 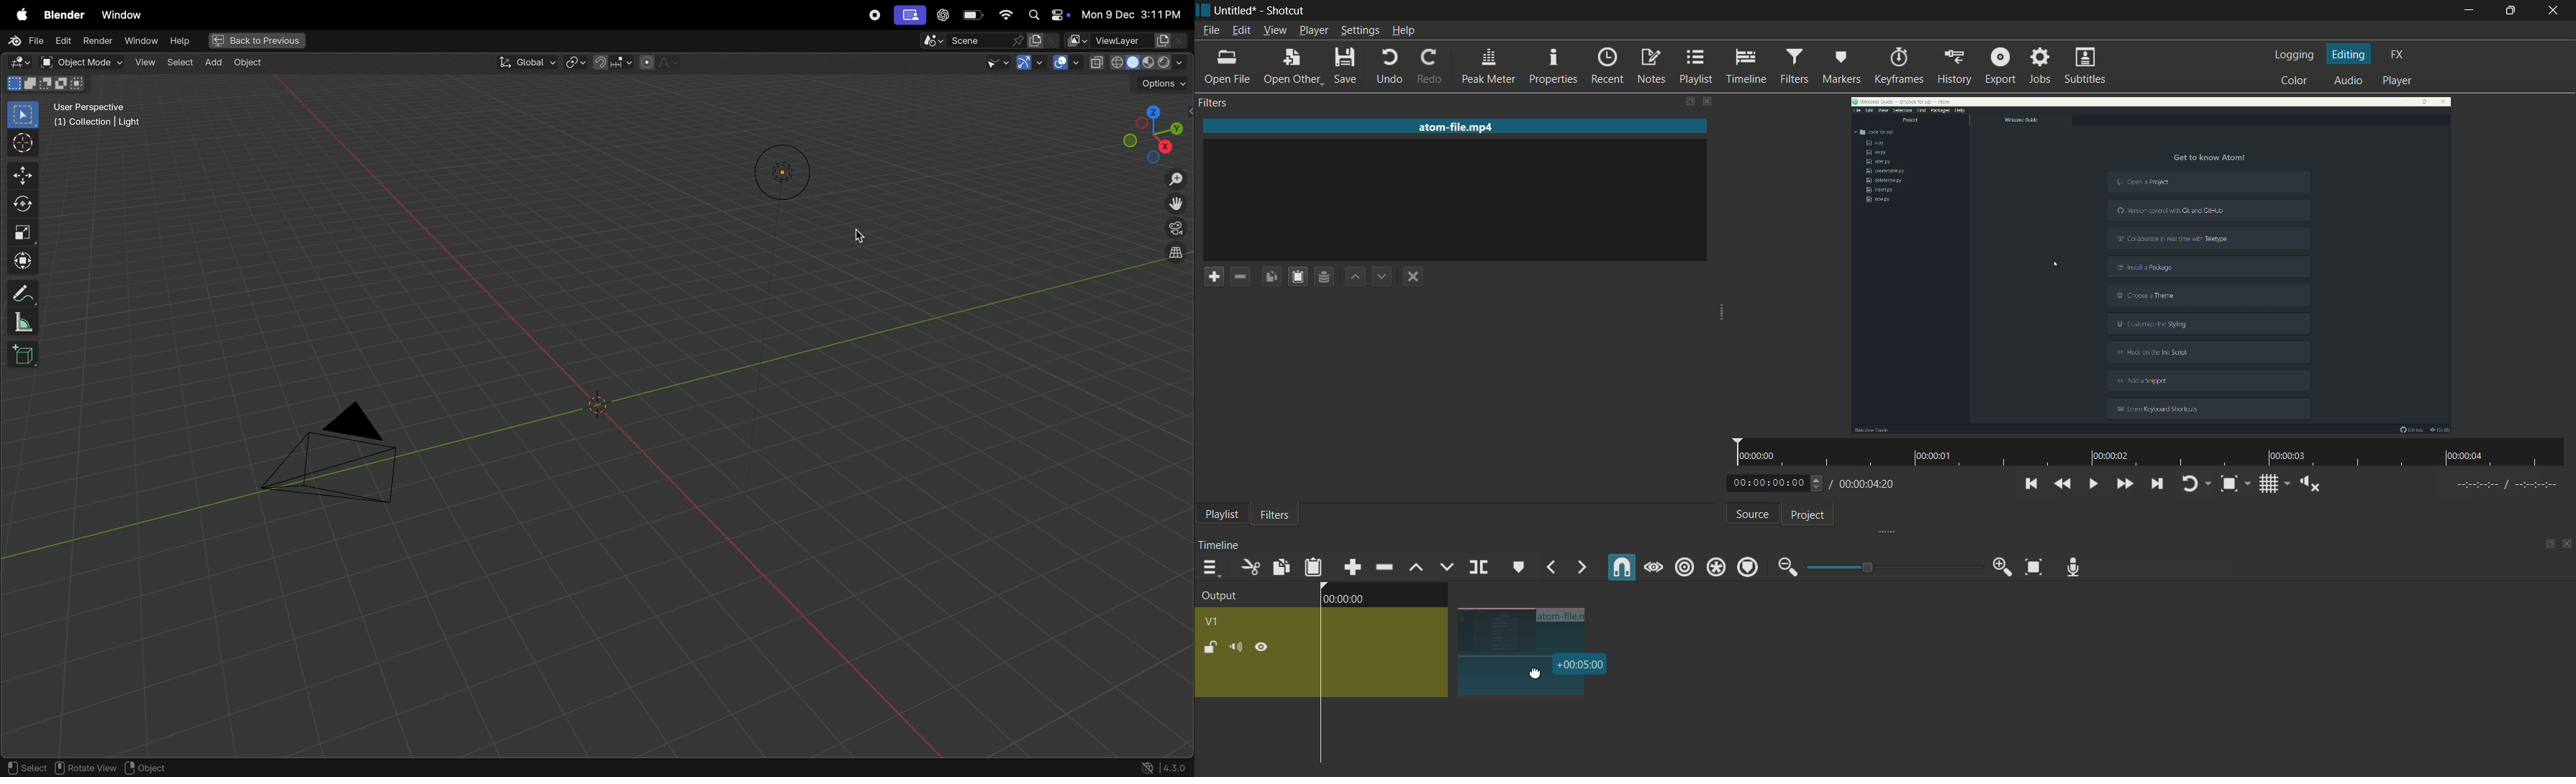 I want to click on hide/show, so click(x=1262, y=648).